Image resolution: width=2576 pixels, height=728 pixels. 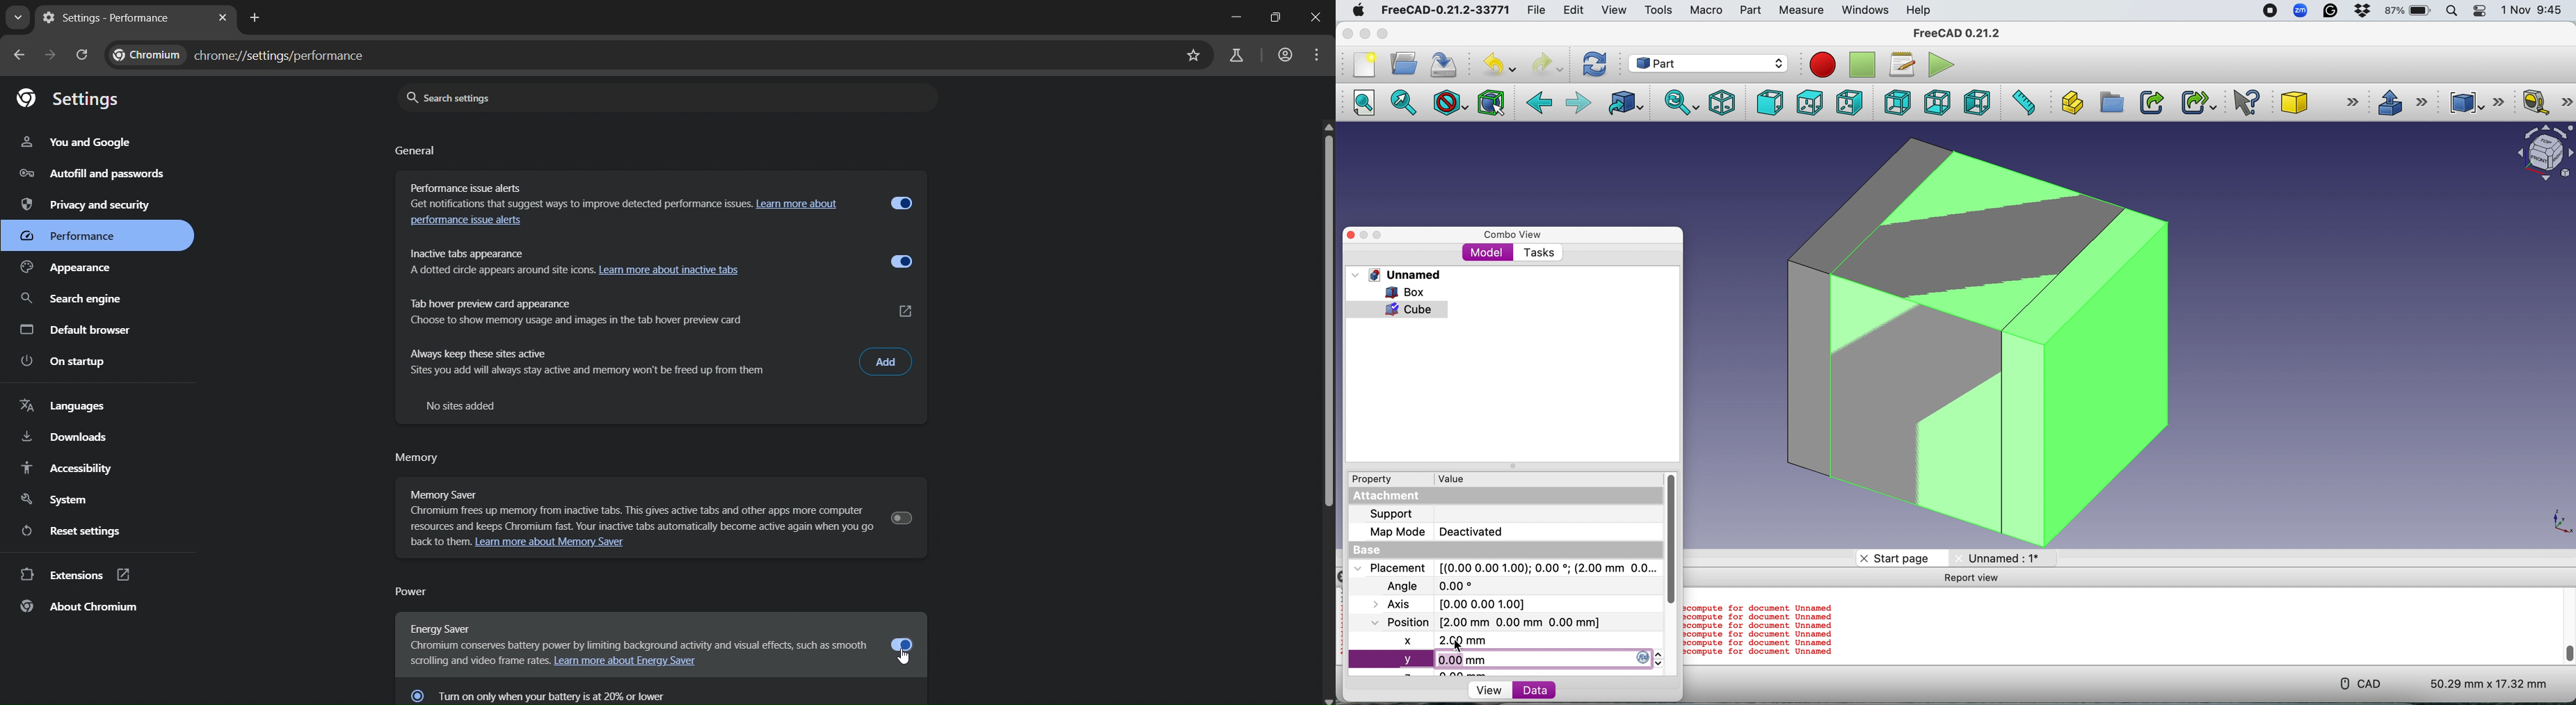 I want to click on Part, so click(x=1750, y=10).